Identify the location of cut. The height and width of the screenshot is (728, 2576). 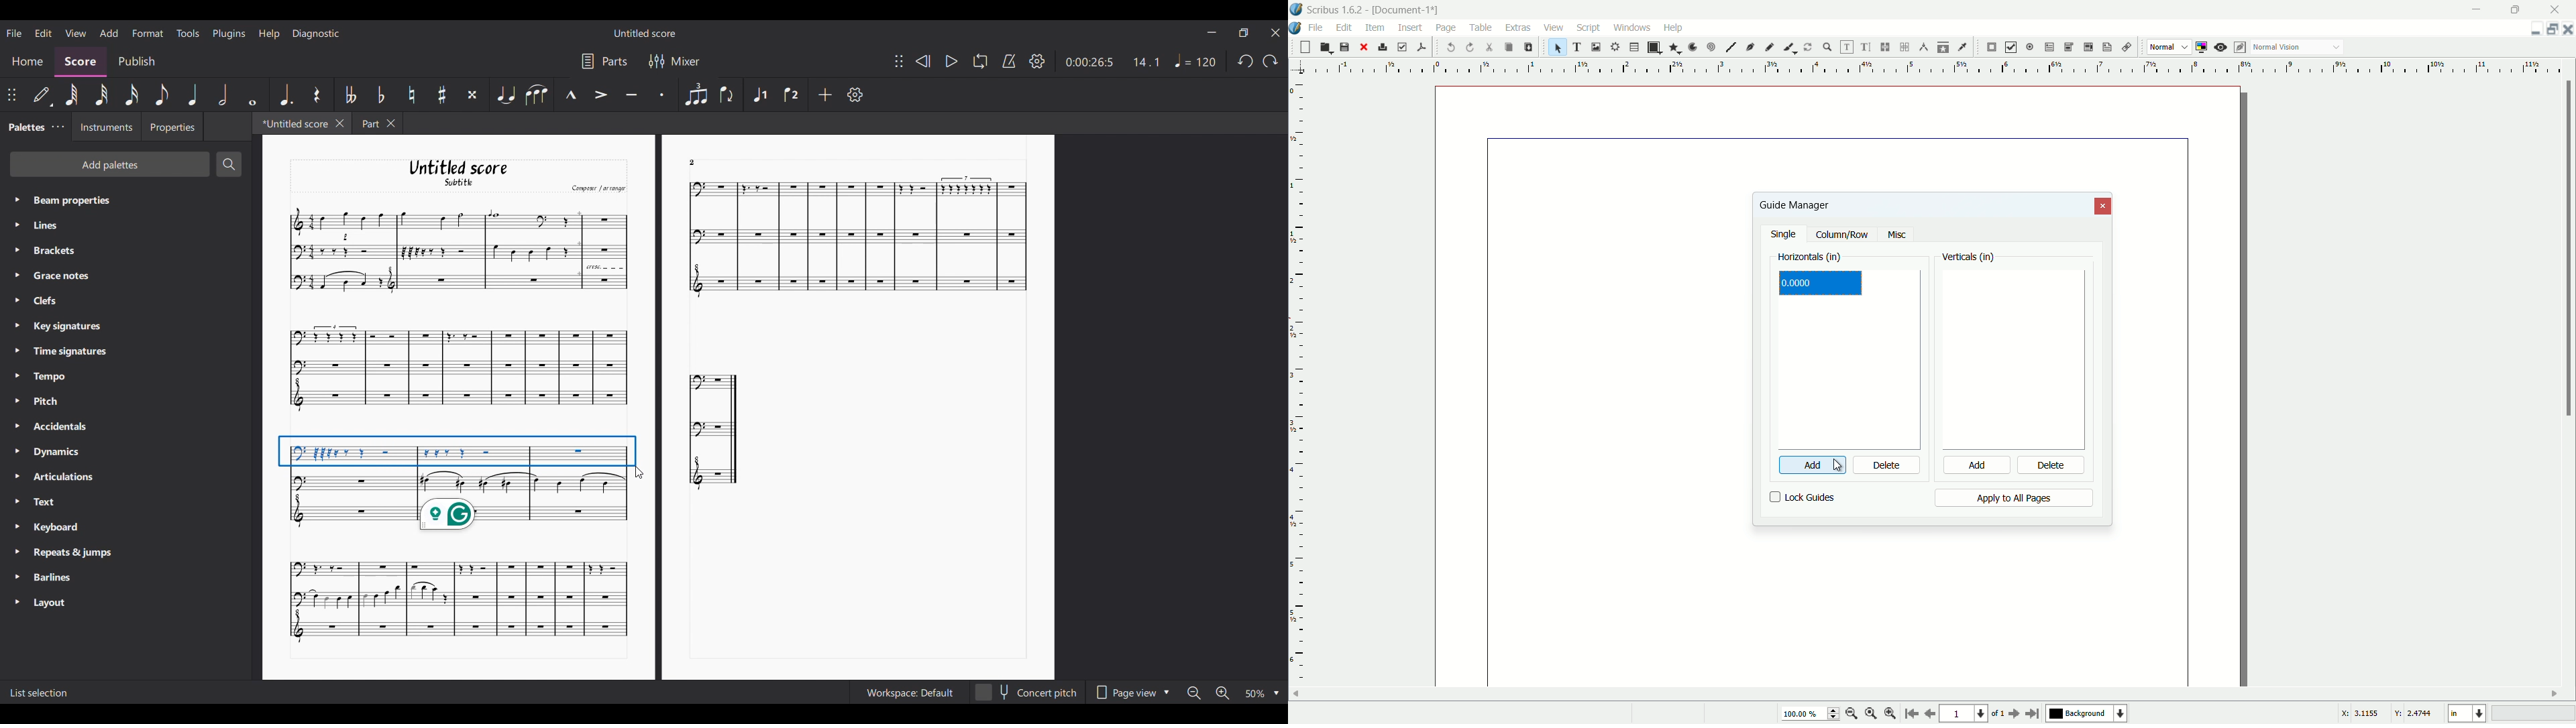
(1490, 47).